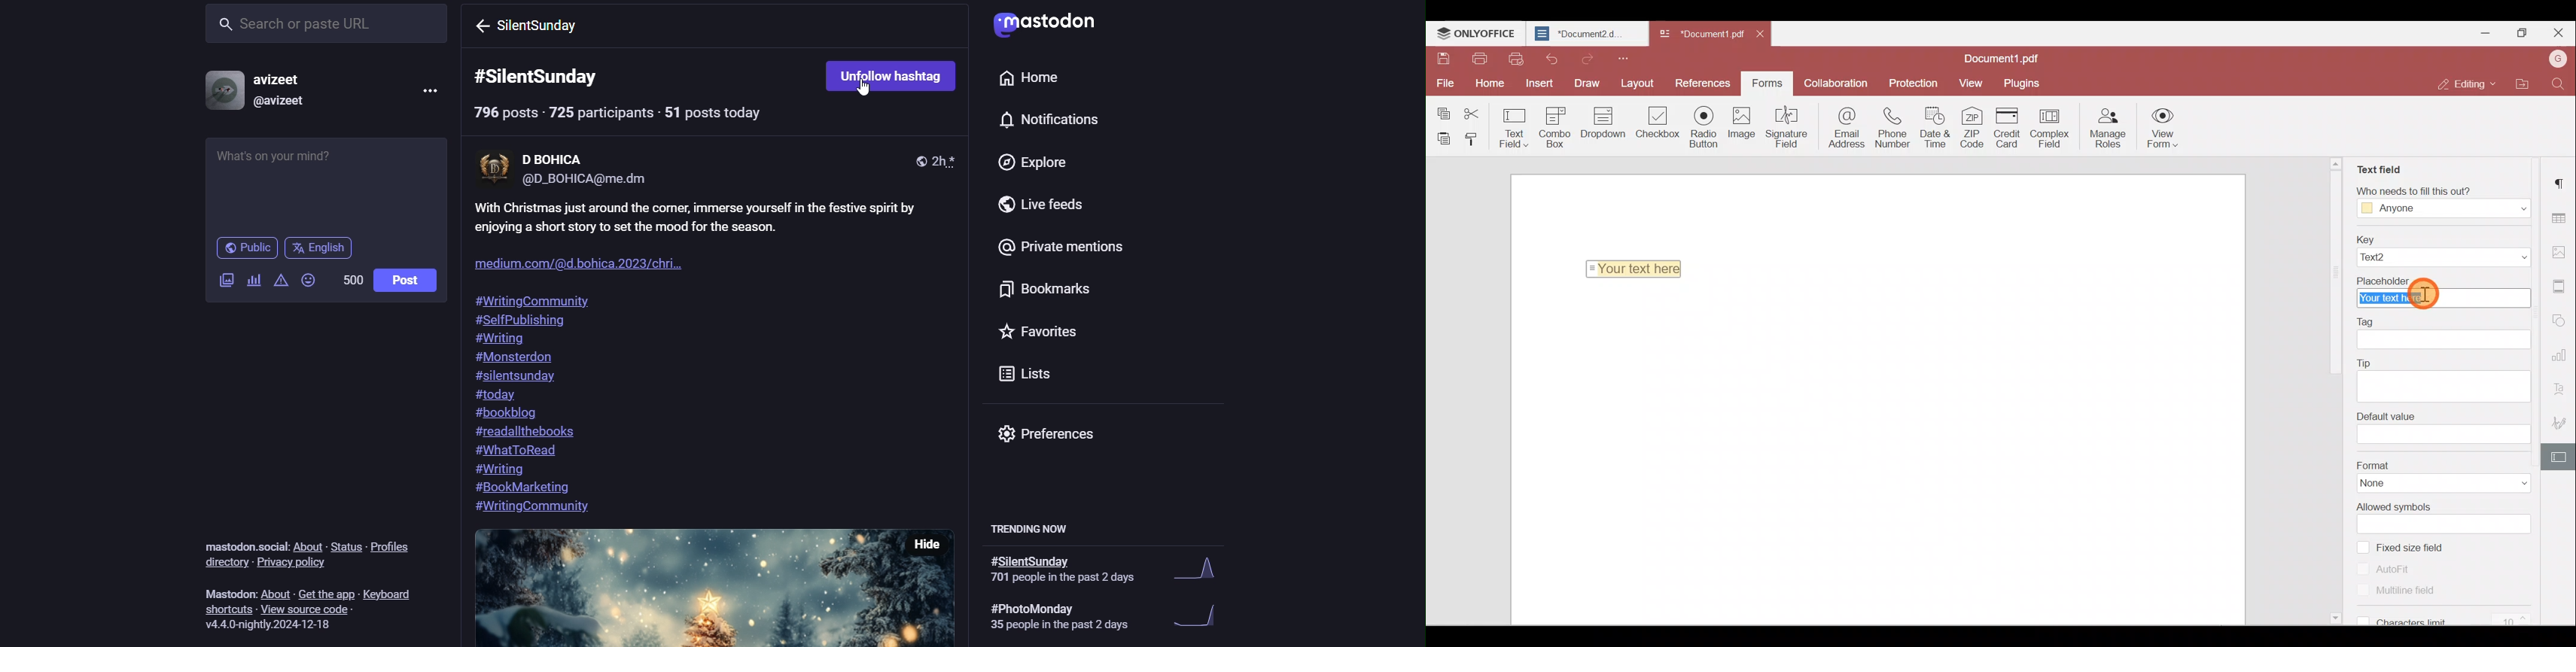 This screenshot has width=2576, height=672. Describe the element at coordinates (2363, 546) in the screenshot. I see `checkbox` at that location.